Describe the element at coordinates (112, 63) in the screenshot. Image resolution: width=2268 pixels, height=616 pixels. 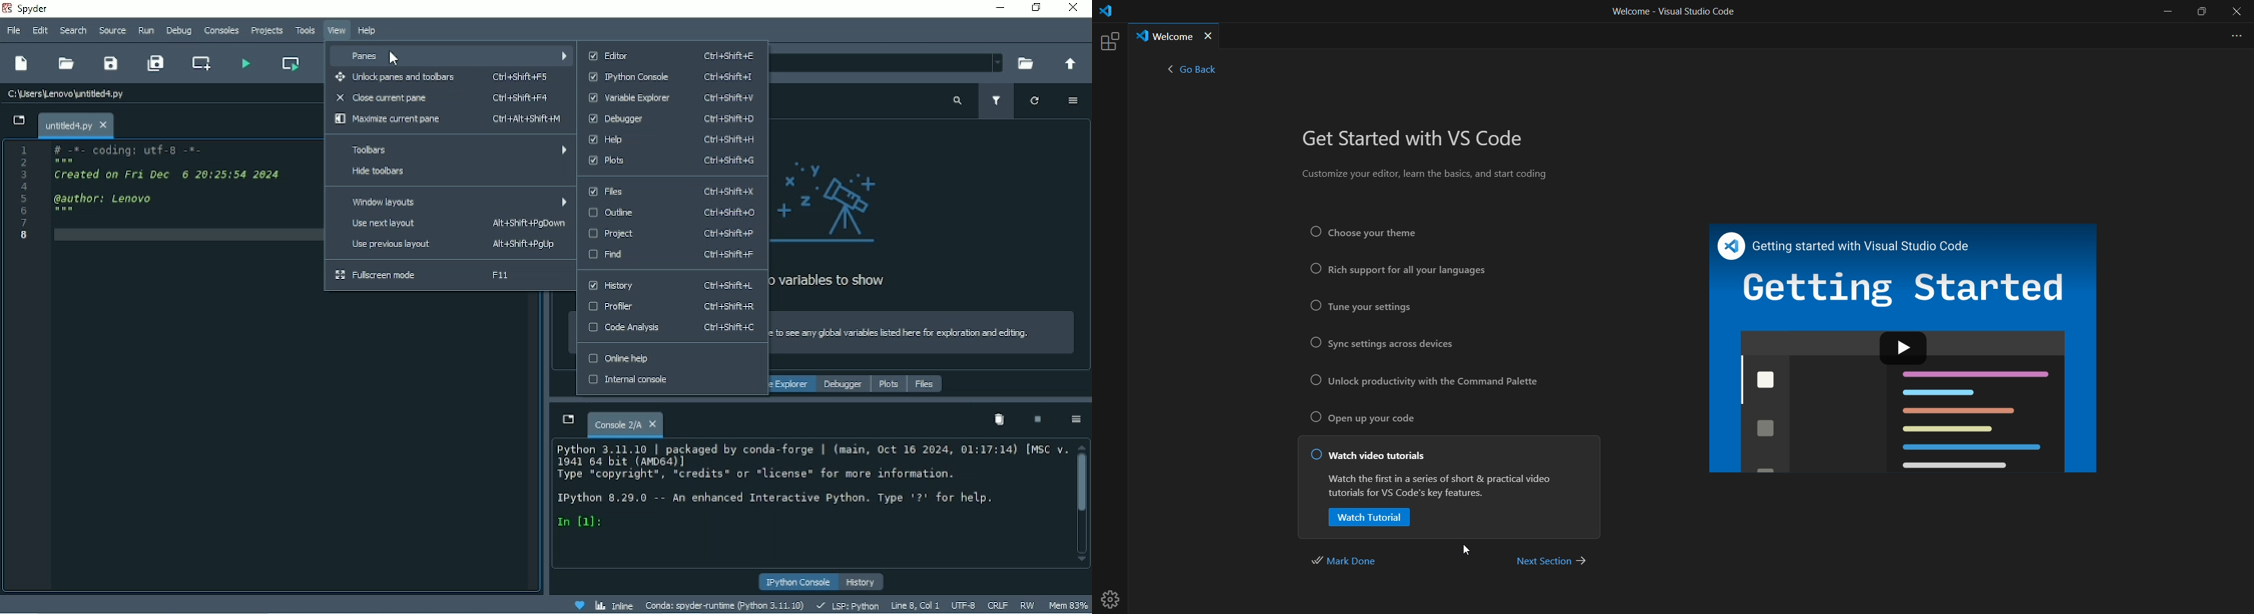
I see `Save file` at that location.